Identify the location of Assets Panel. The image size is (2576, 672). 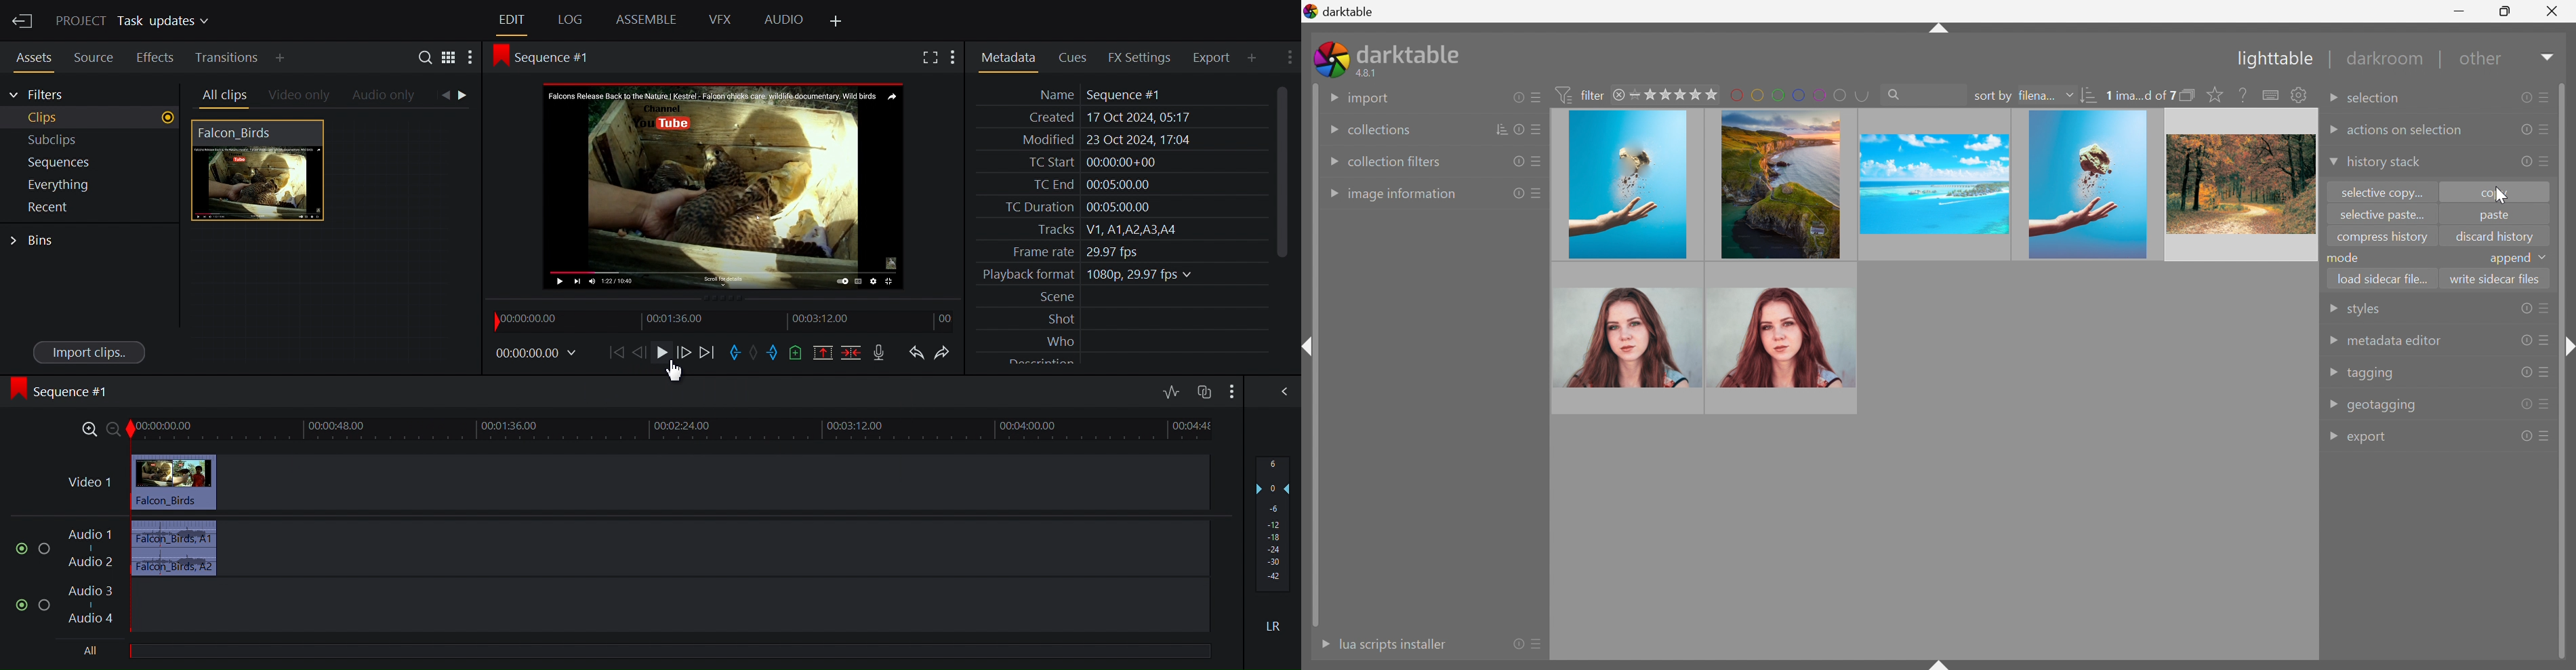
(30, 56).